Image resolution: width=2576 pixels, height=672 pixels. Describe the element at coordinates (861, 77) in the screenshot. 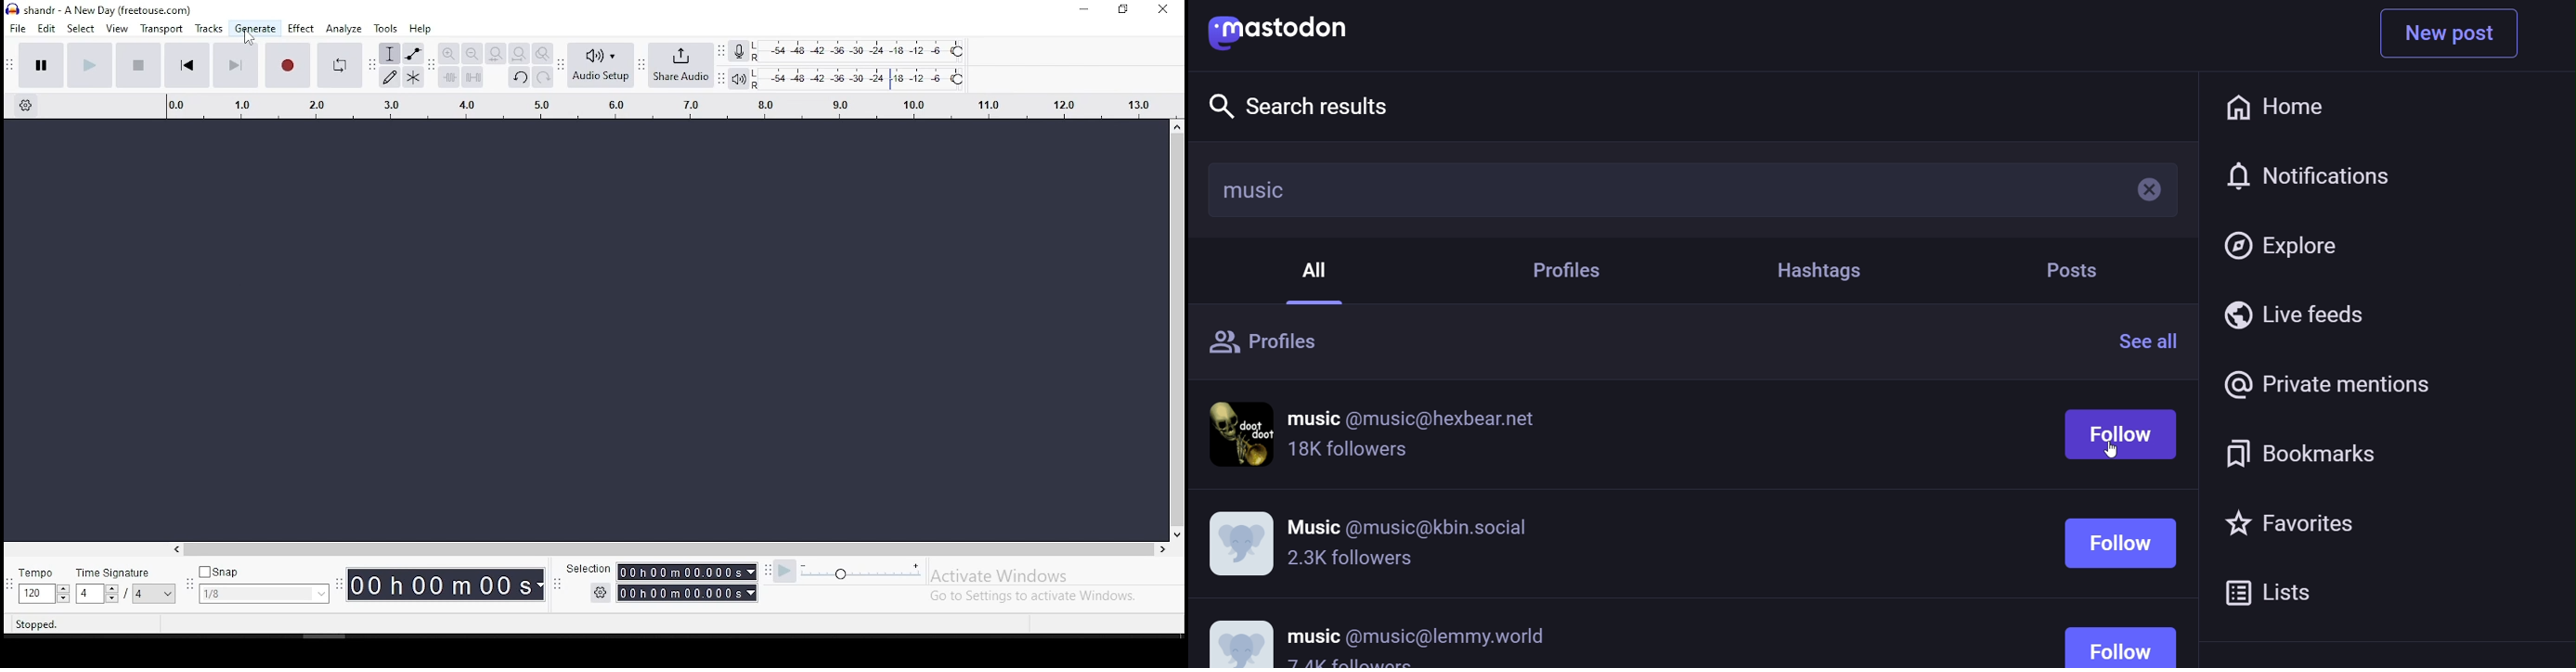

I see `playback level` at that location.